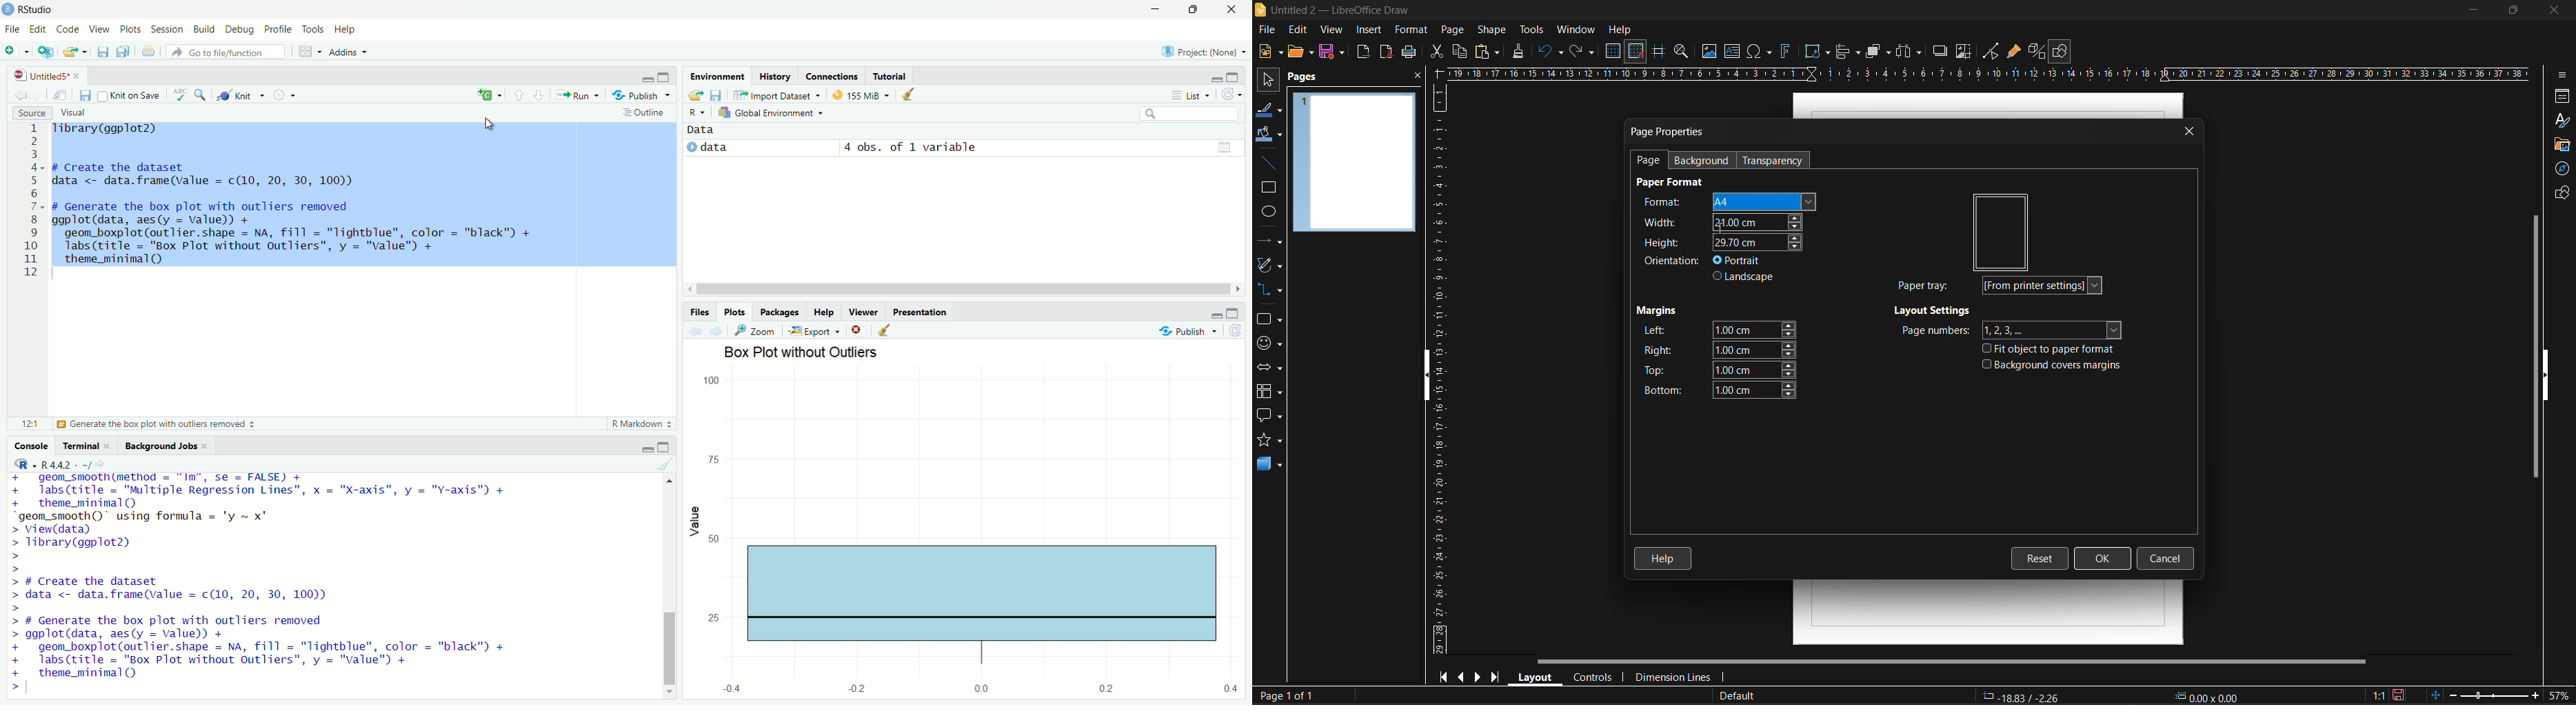 The width and height of the screenshot is (2576, 728). I want to click on scaling factor, so click(2376, 695).